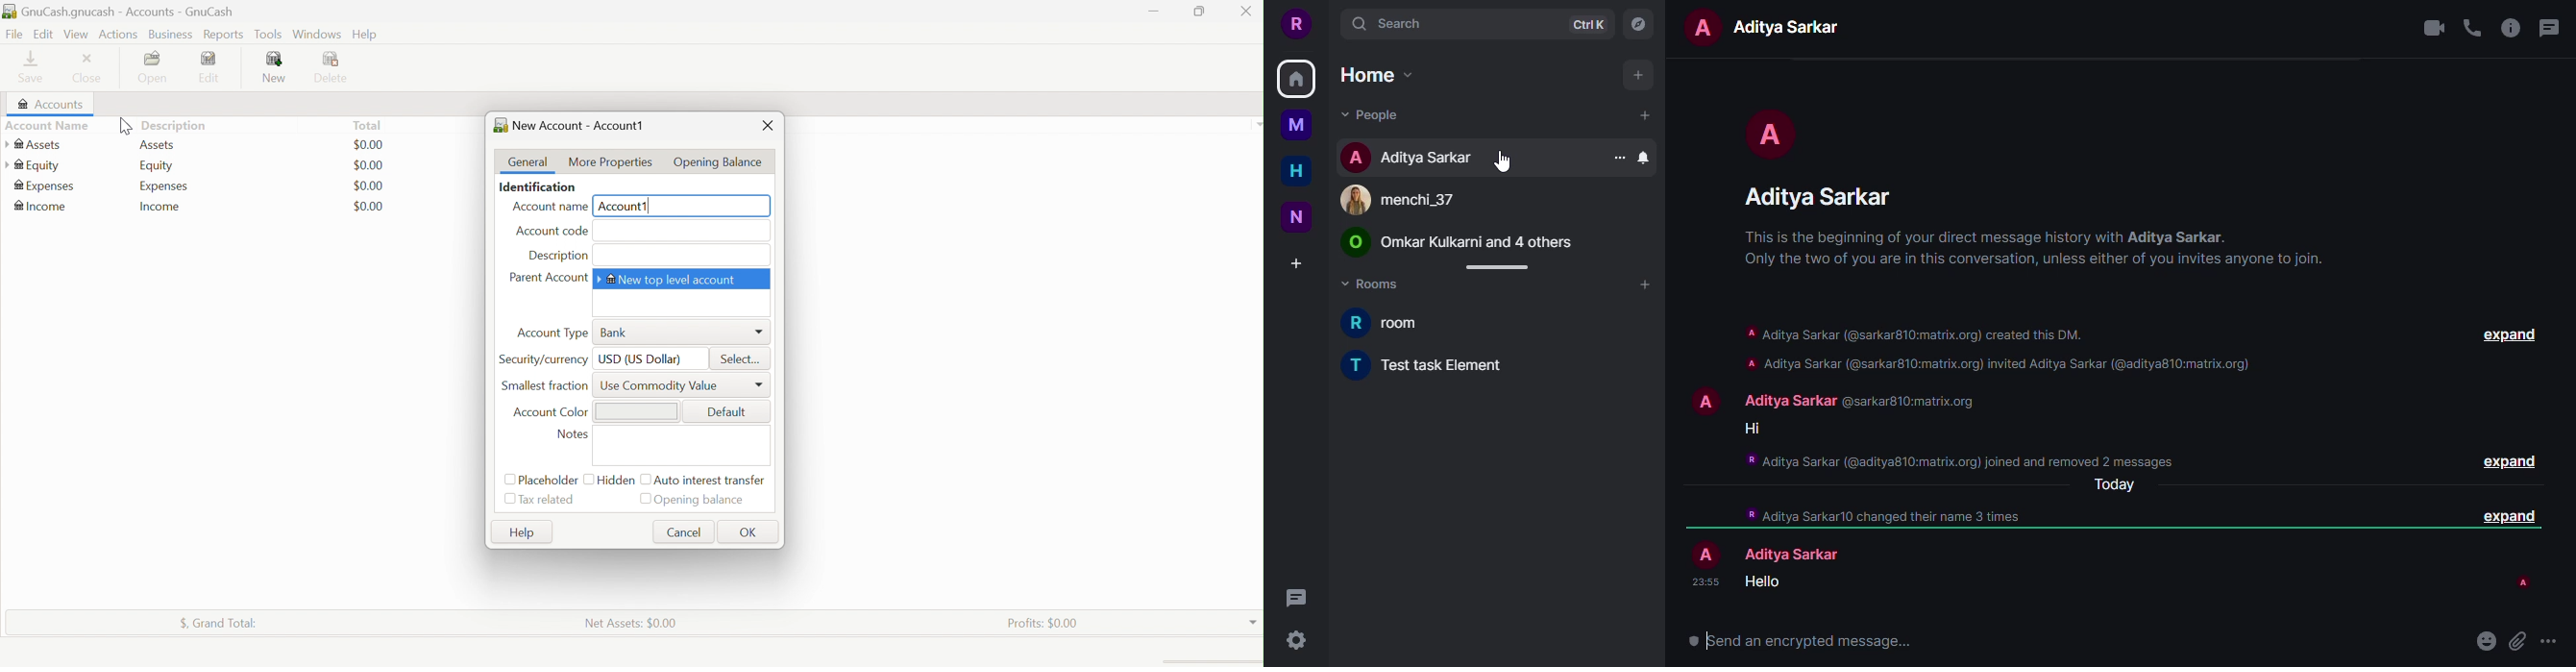 This screenshot has width=2576, height=672. What do you see at coordinates (508, 480) in the screenshot?
I see `Checkbox` at bounding box center [508, 480].